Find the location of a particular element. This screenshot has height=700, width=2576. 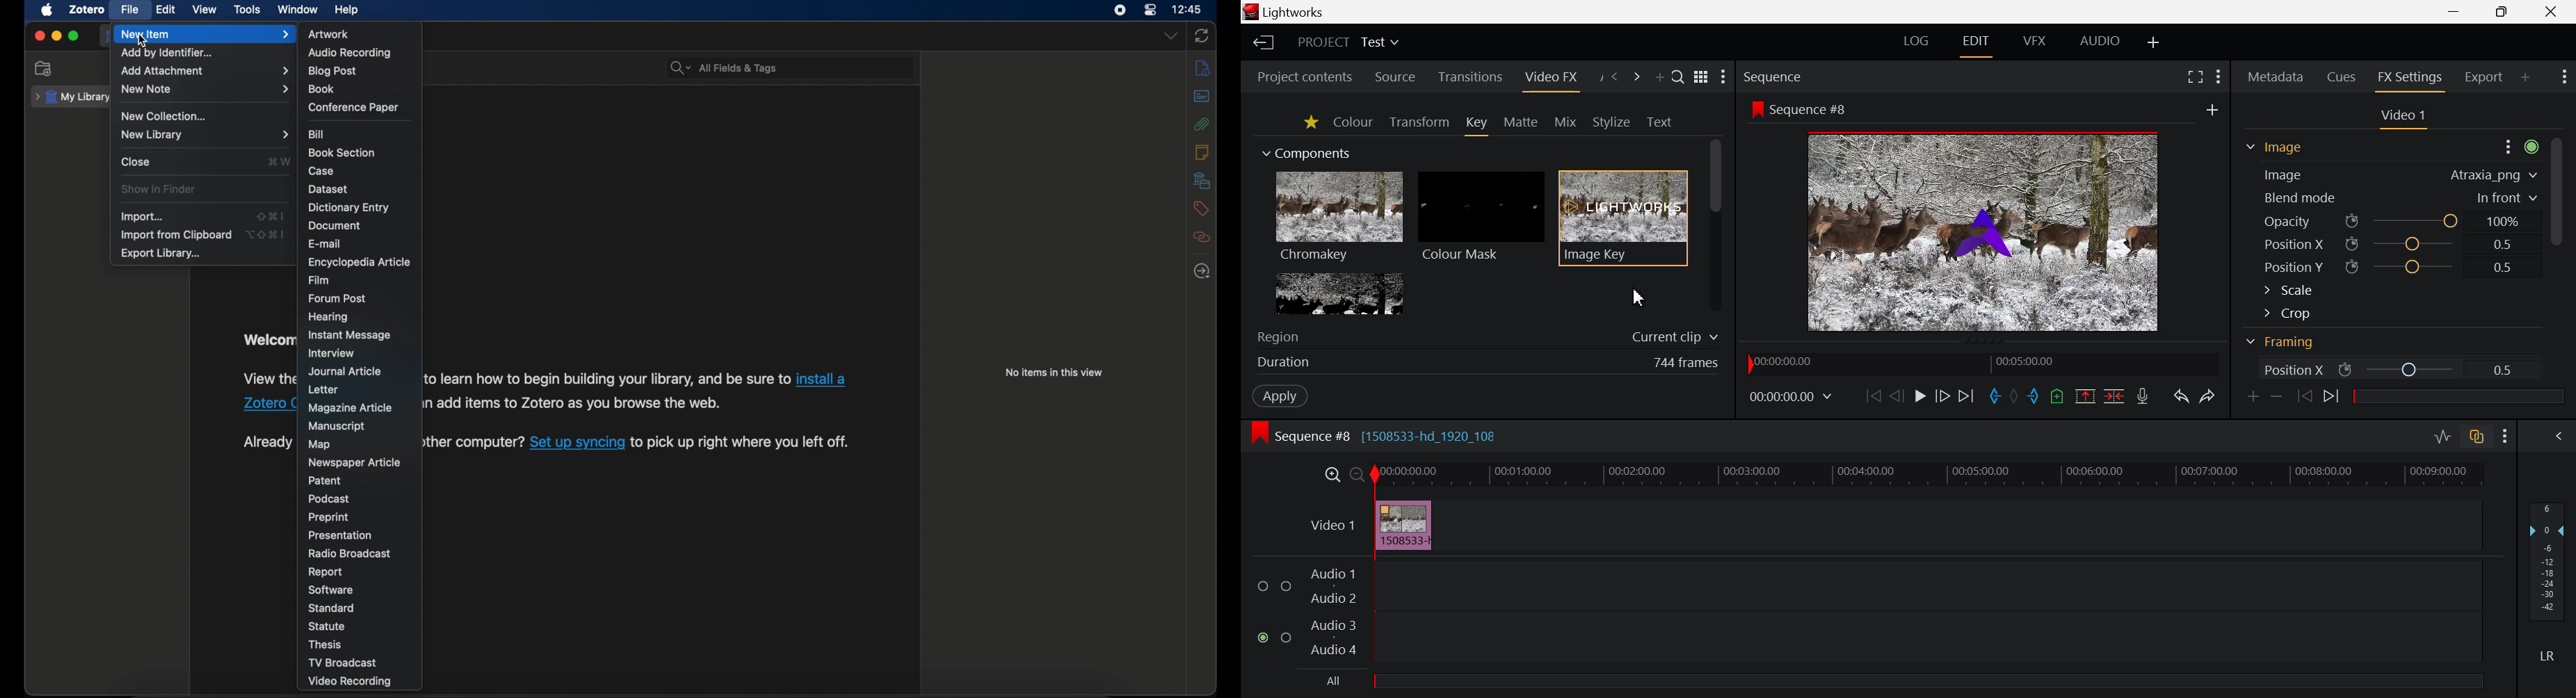

Inserted Video Clip is located at coordinates (1405, 526).